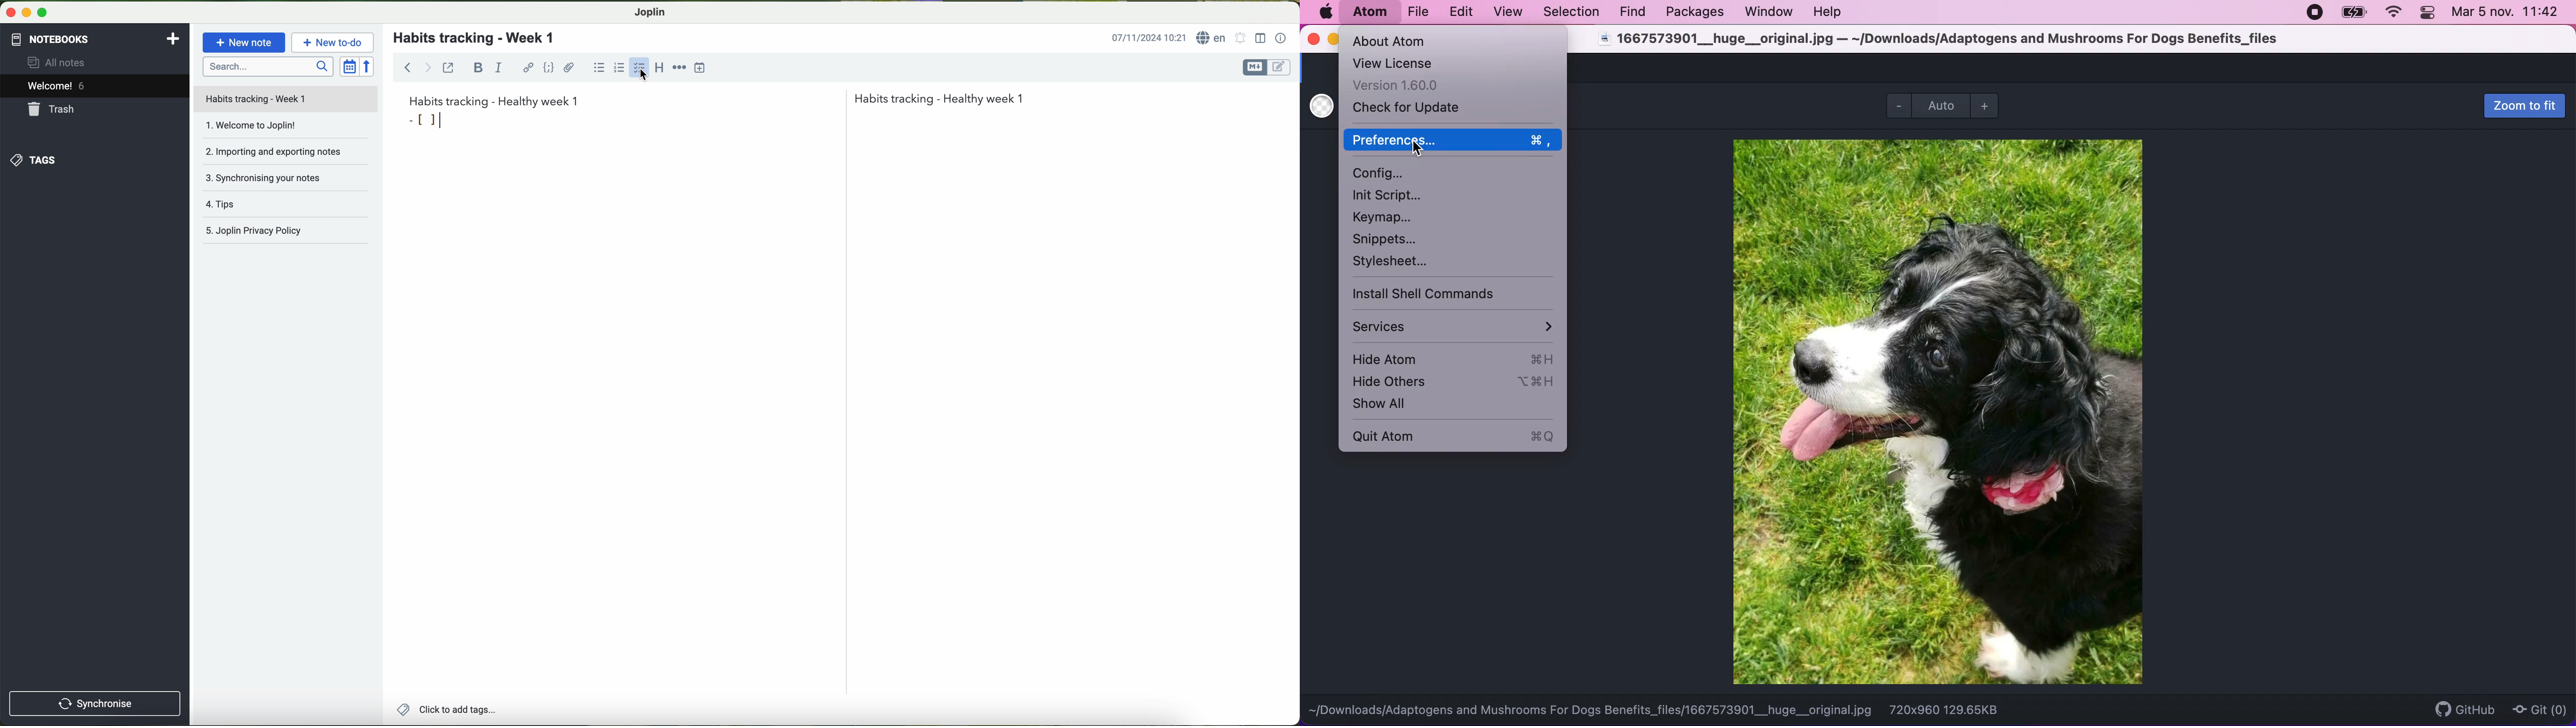 The height and width of the screenshot is (728, 2576). I want to click on toggle external editing, so click(448, 67).